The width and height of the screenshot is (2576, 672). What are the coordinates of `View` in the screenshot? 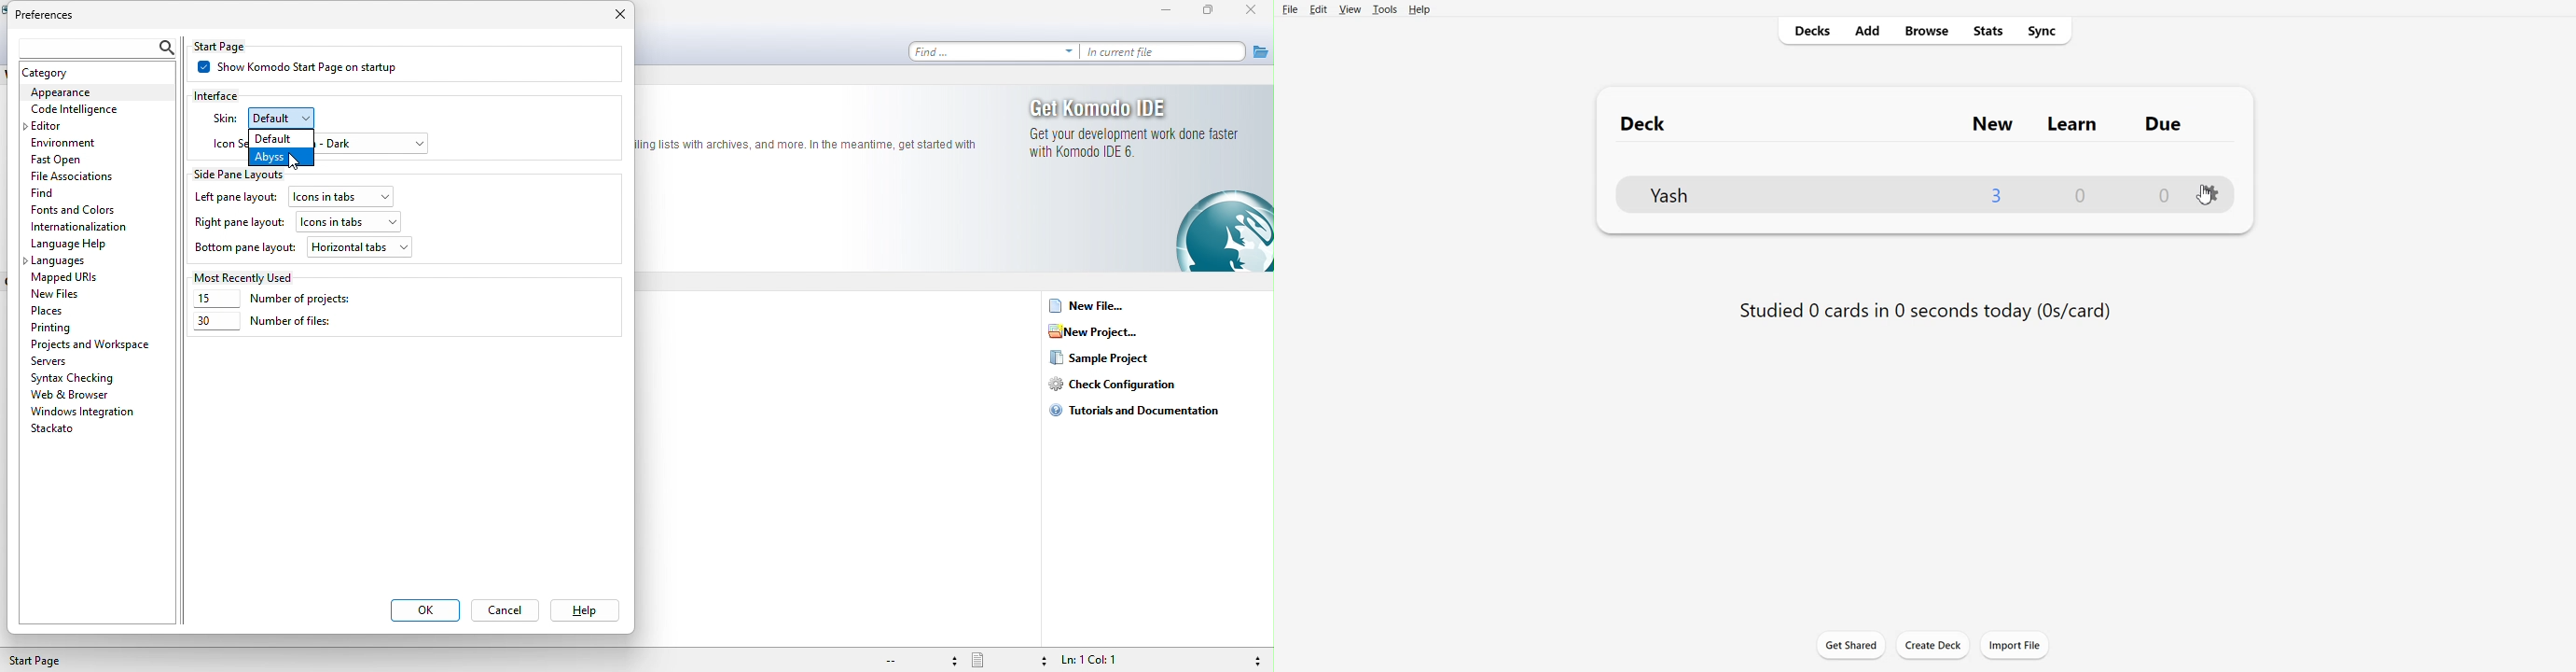 It's located at (1349, 10).